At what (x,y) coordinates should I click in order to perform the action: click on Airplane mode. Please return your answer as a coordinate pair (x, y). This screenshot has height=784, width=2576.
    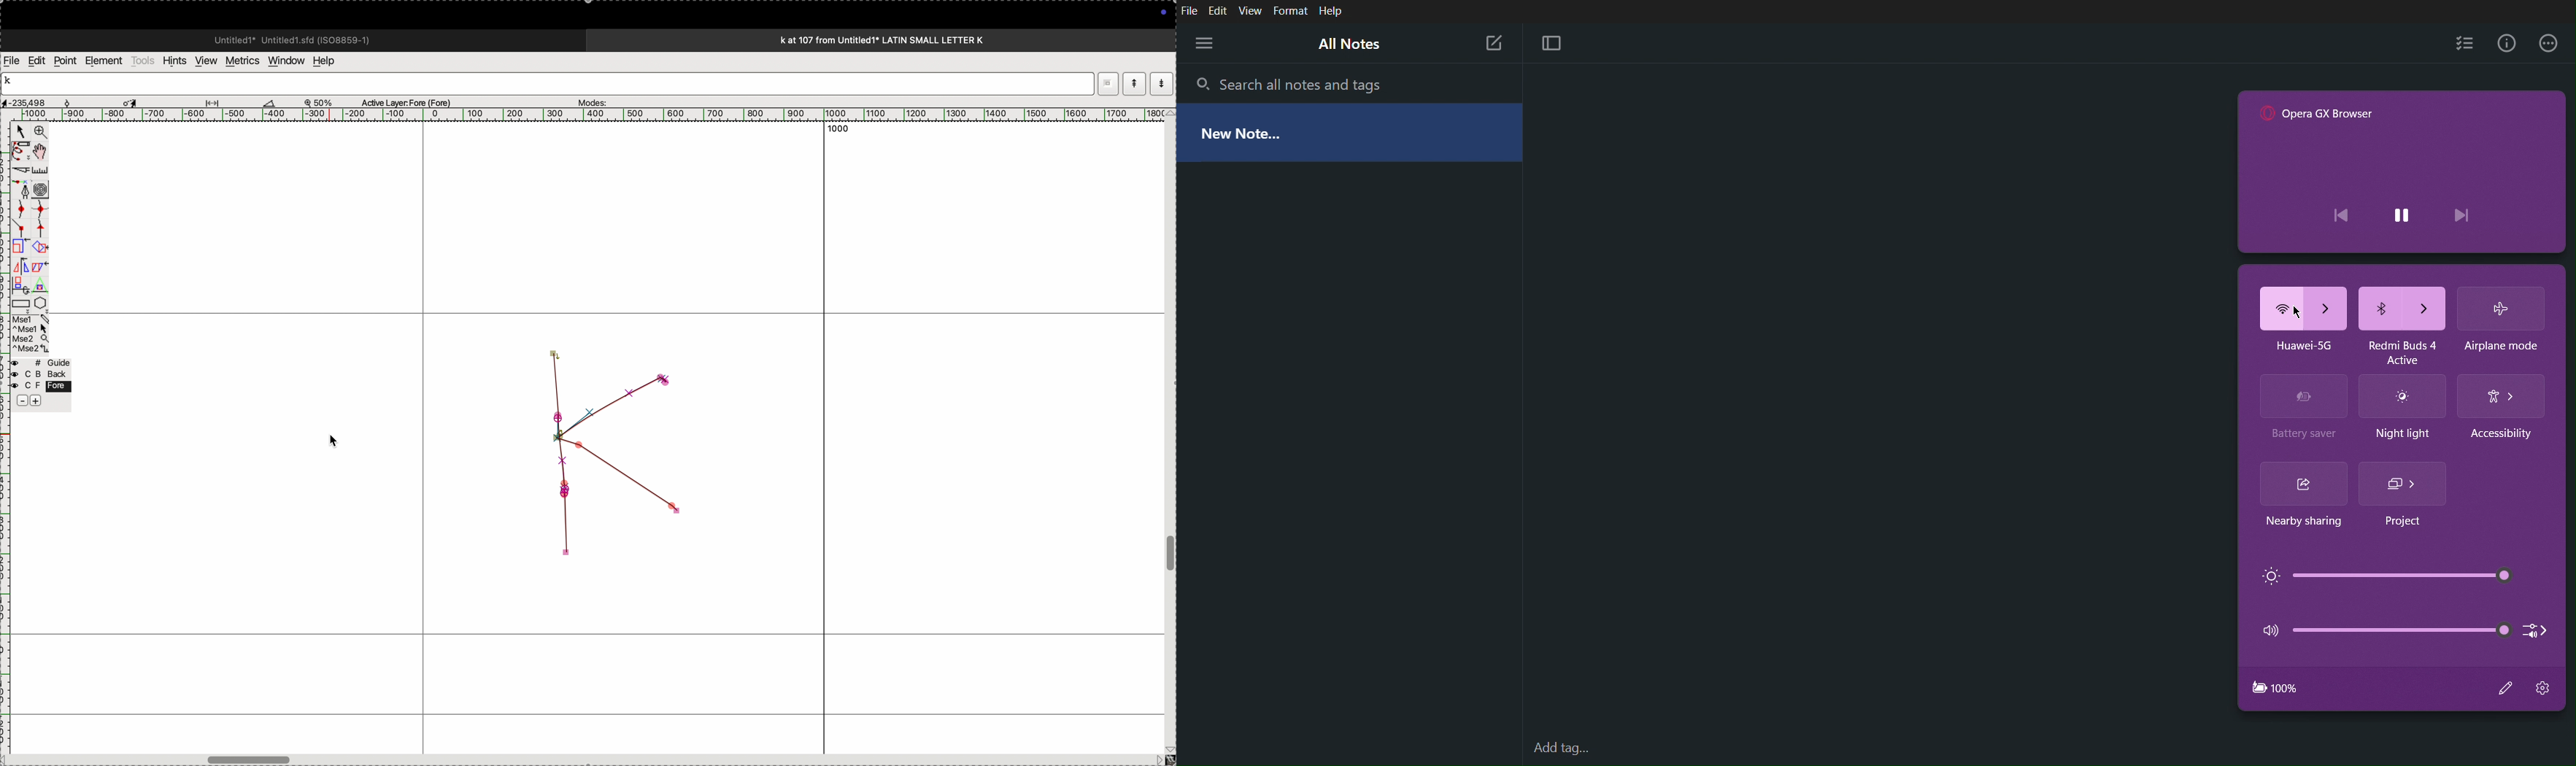
    Looking at the image, I should click on (2502, 346).